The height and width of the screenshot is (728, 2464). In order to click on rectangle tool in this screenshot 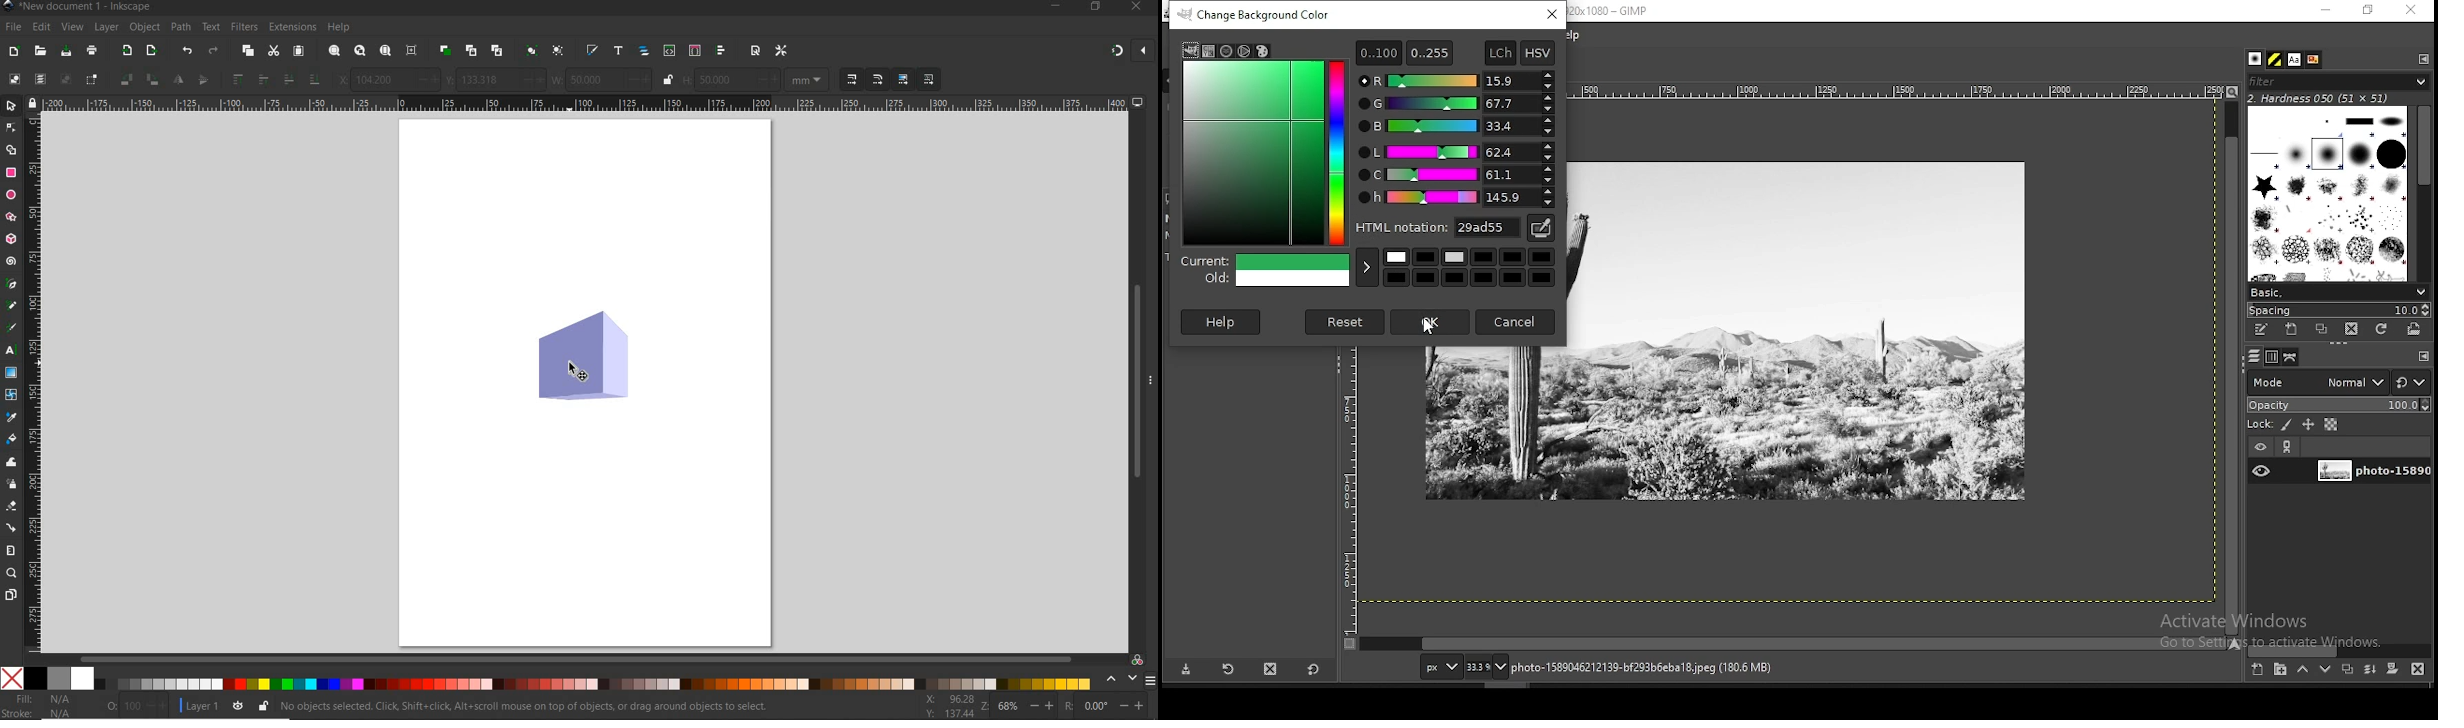, I will do `click(11, 173)`.